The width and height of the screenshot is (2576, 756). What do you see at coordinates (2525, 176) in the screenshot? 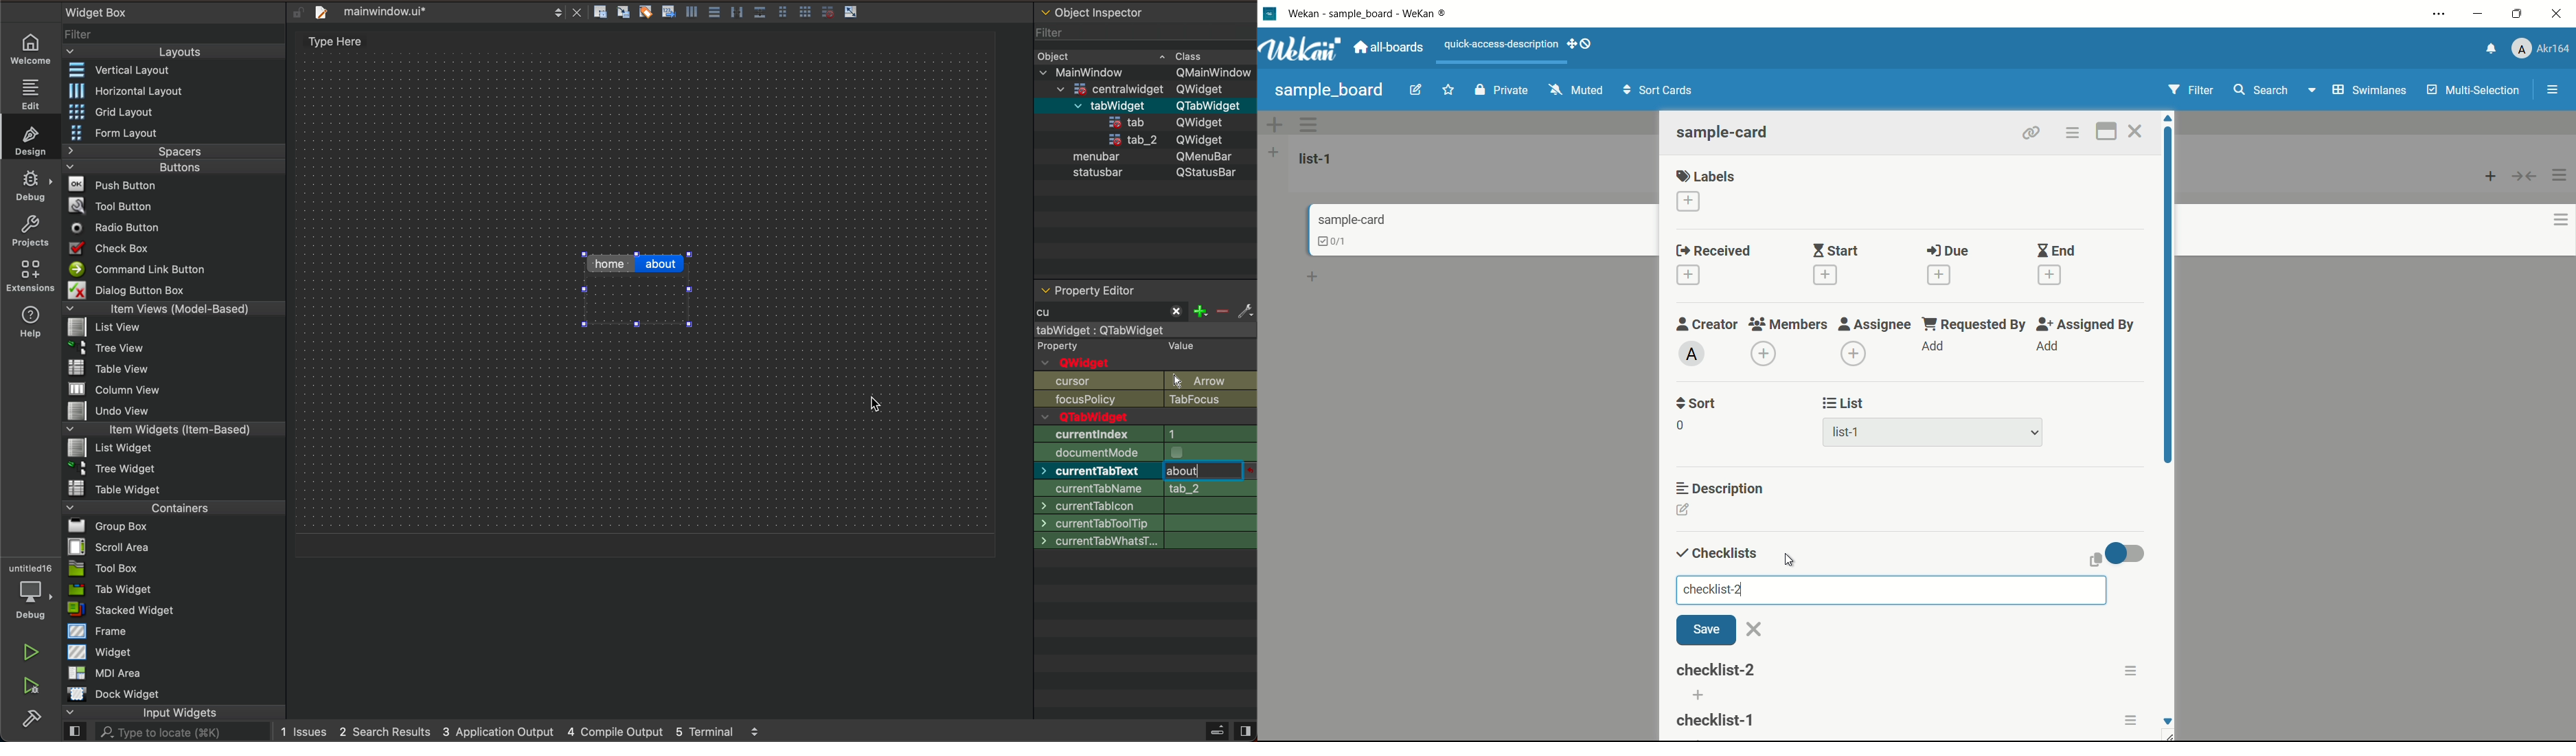
I see `collapse` at bounding box center [2525, 176].